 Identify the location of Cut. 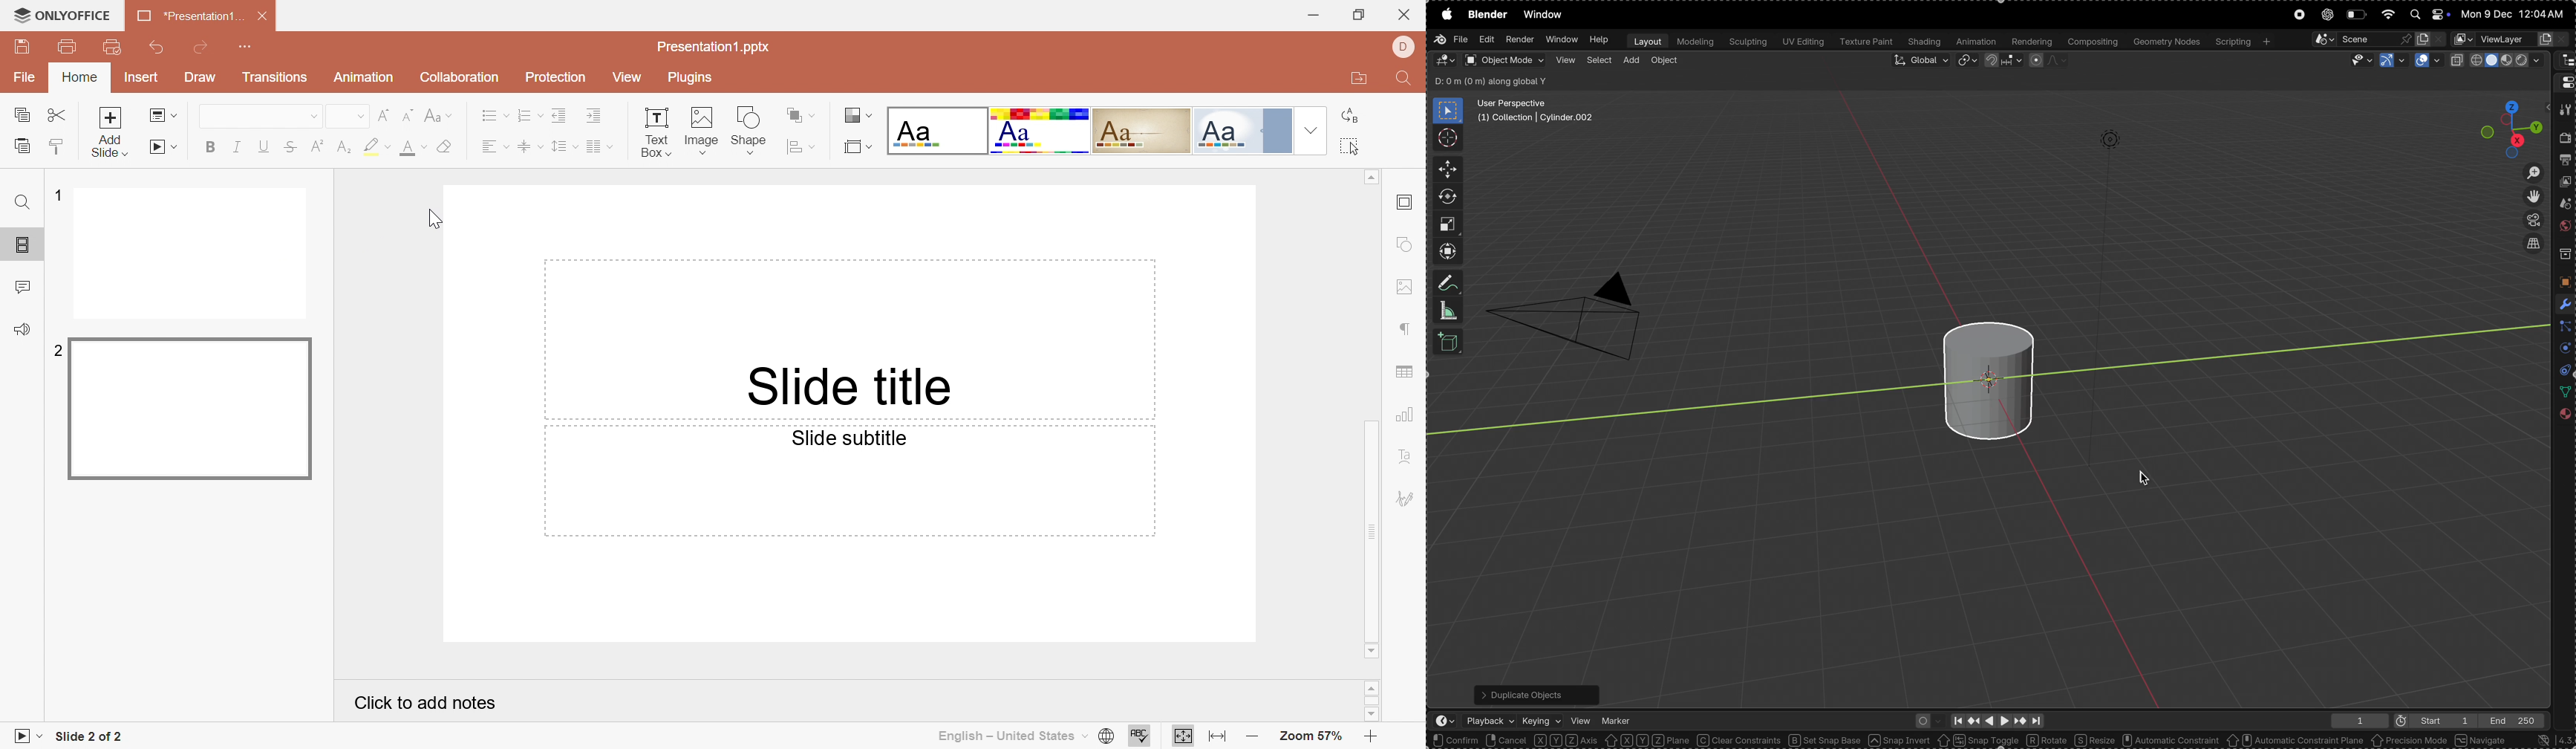
(57, 114).